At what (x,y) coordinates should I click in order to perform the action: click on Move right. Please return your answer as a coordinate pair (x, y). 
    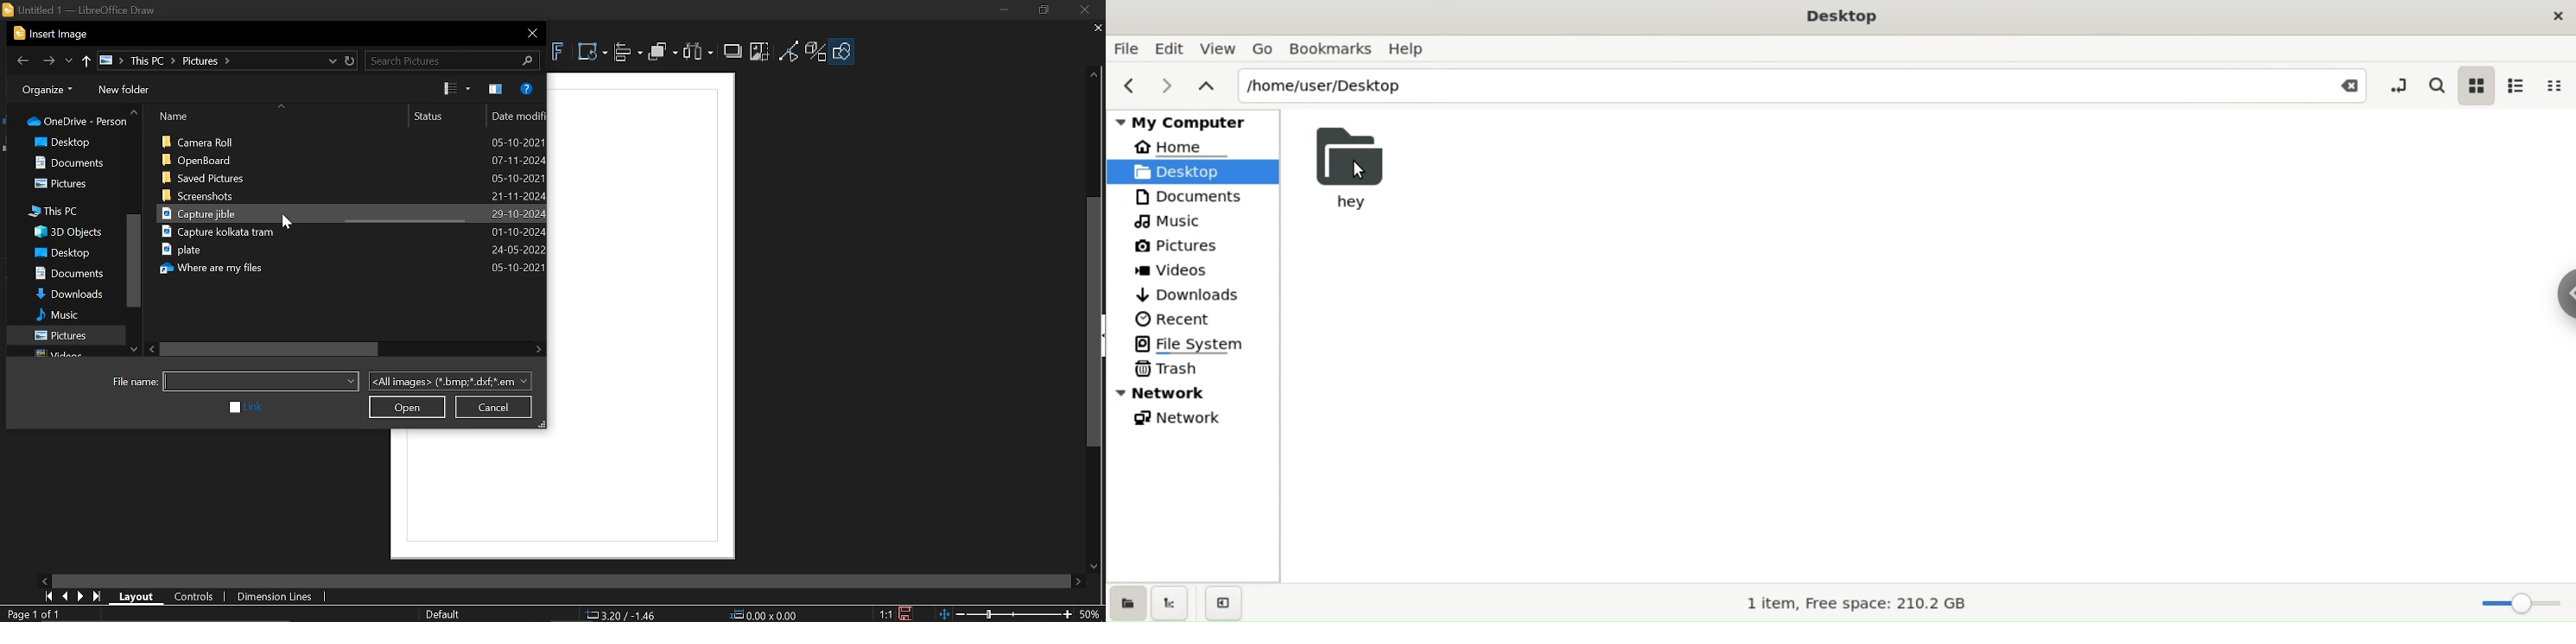
    Looking at the image, I should click on (542, 349).